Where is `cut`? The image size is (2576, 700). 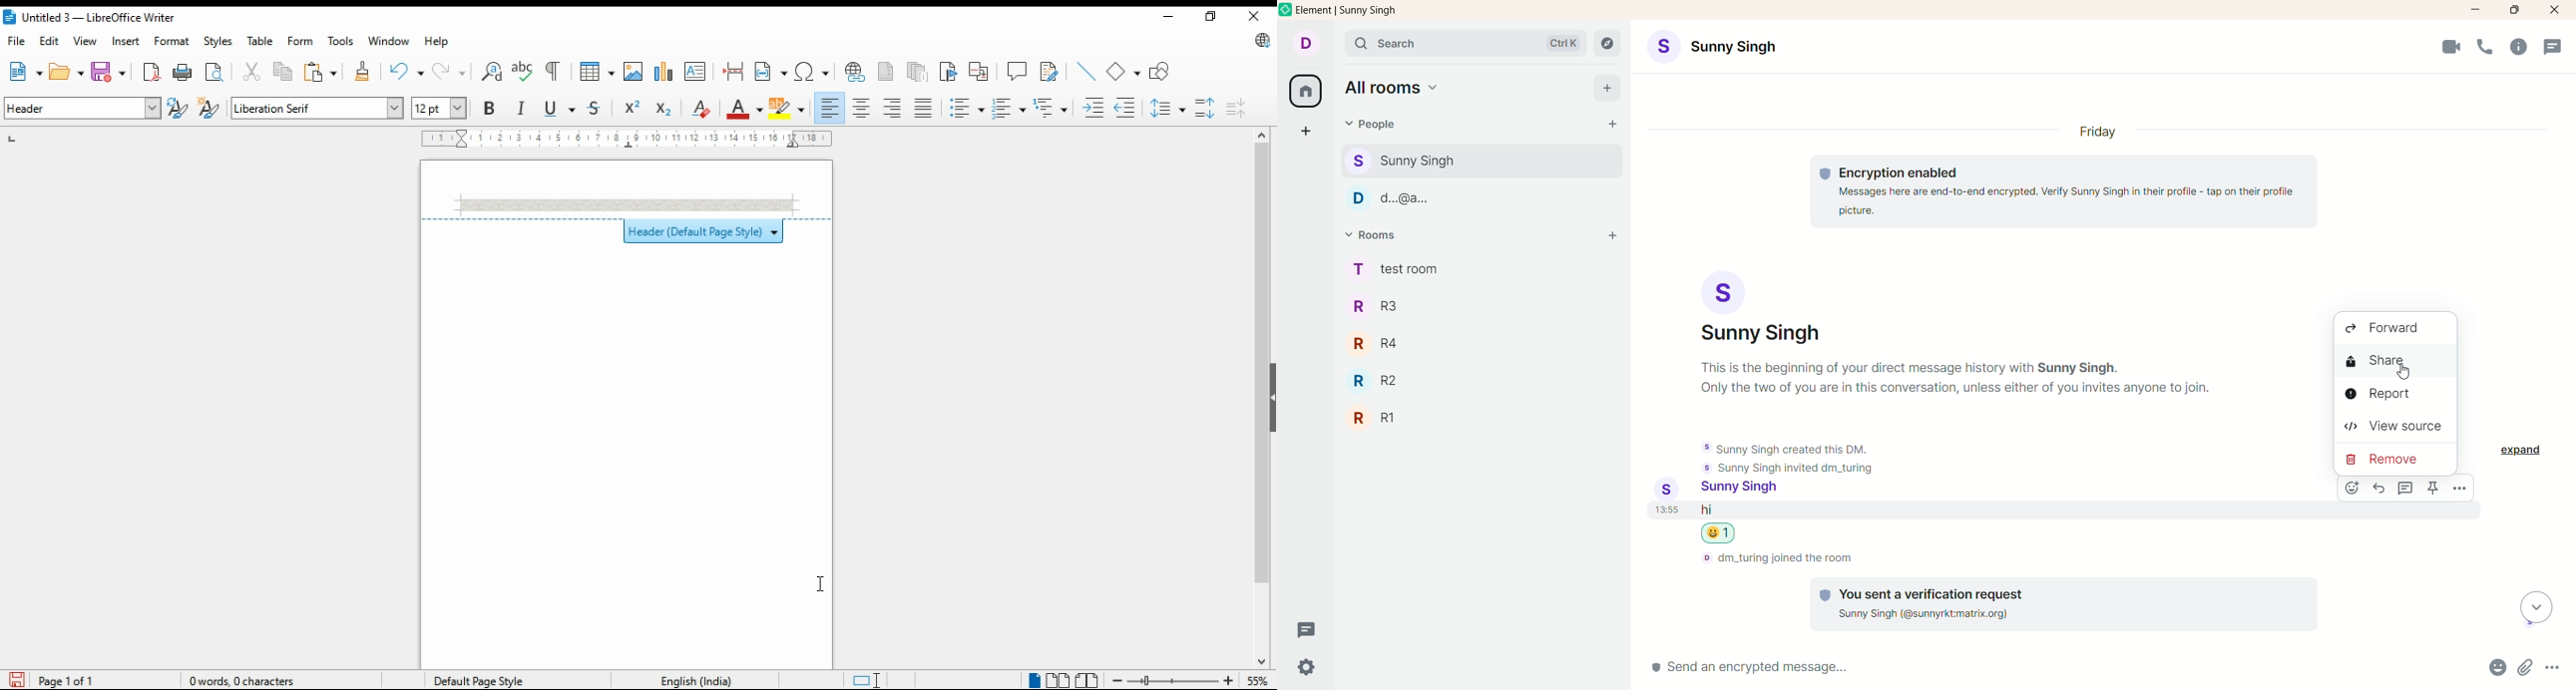
cut is located at coordinates (253, 72).